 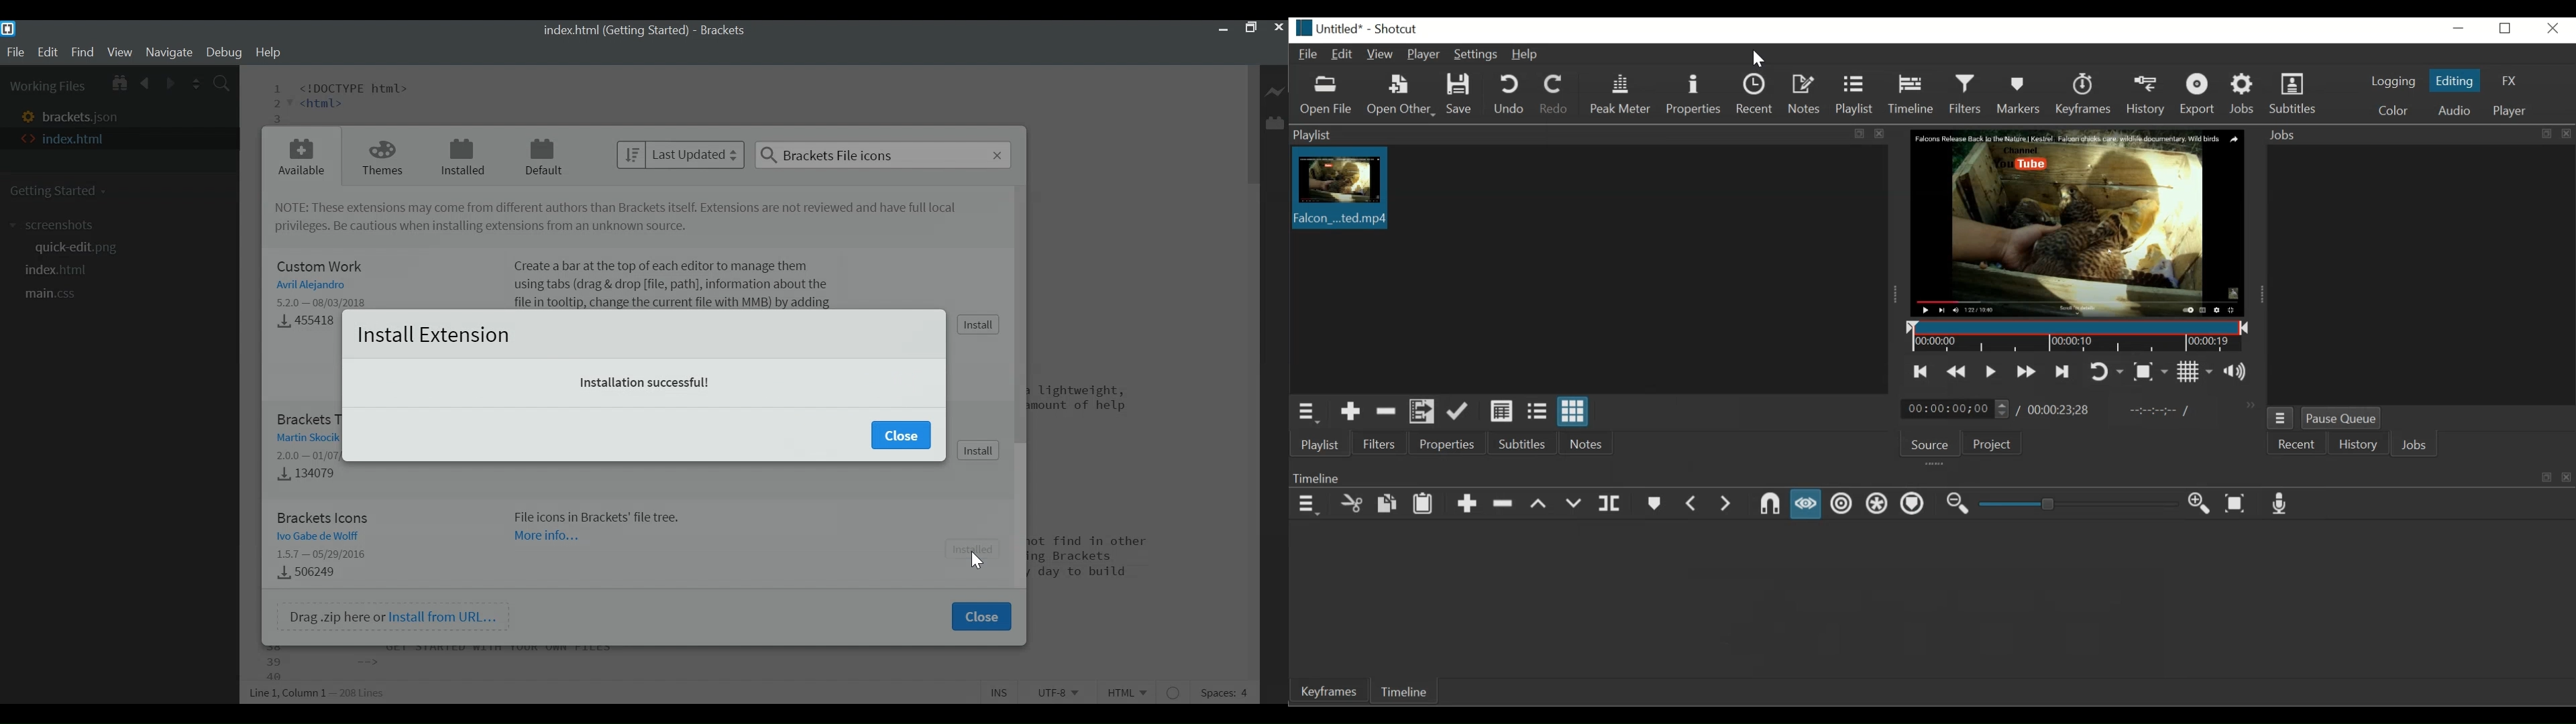 What do you see at coordinates (60, 190) in the screenshot?
I see `Getting Started` at bounding box center [60, 190].